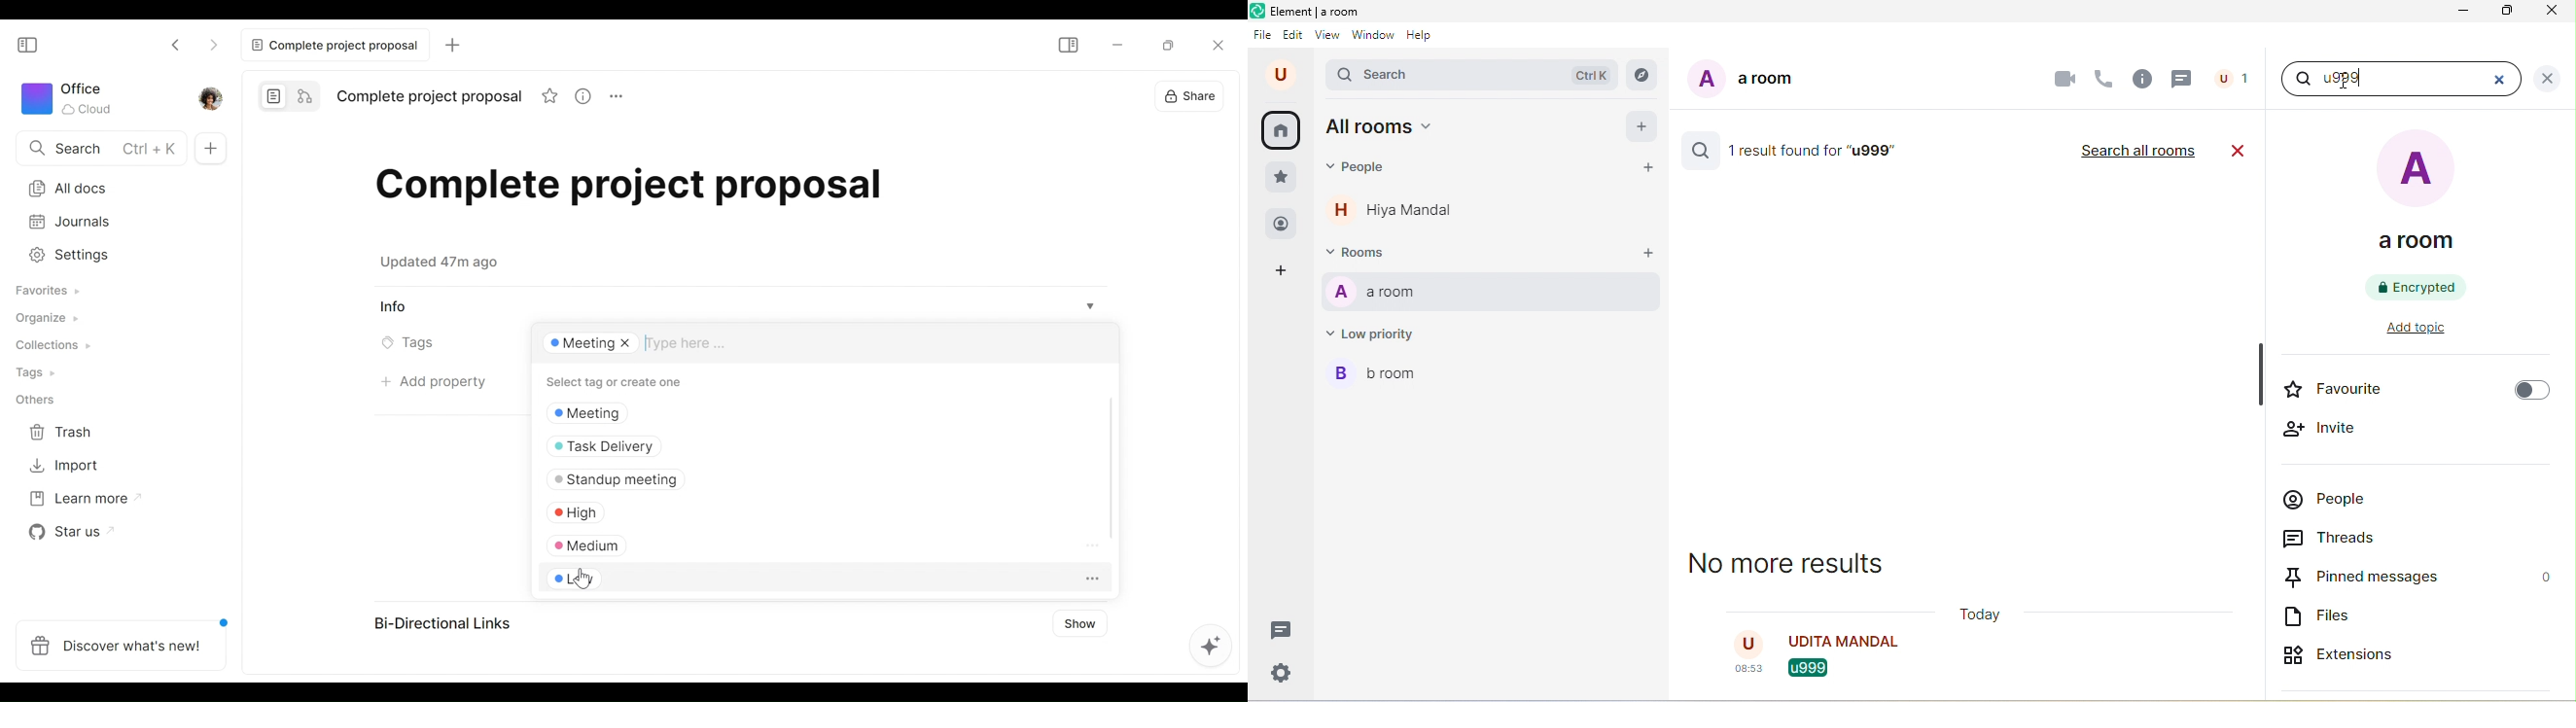 The image size is (2576, 728). Describe the element at coordinates (1642, 128) in the screenshot. I see `add` at that location.